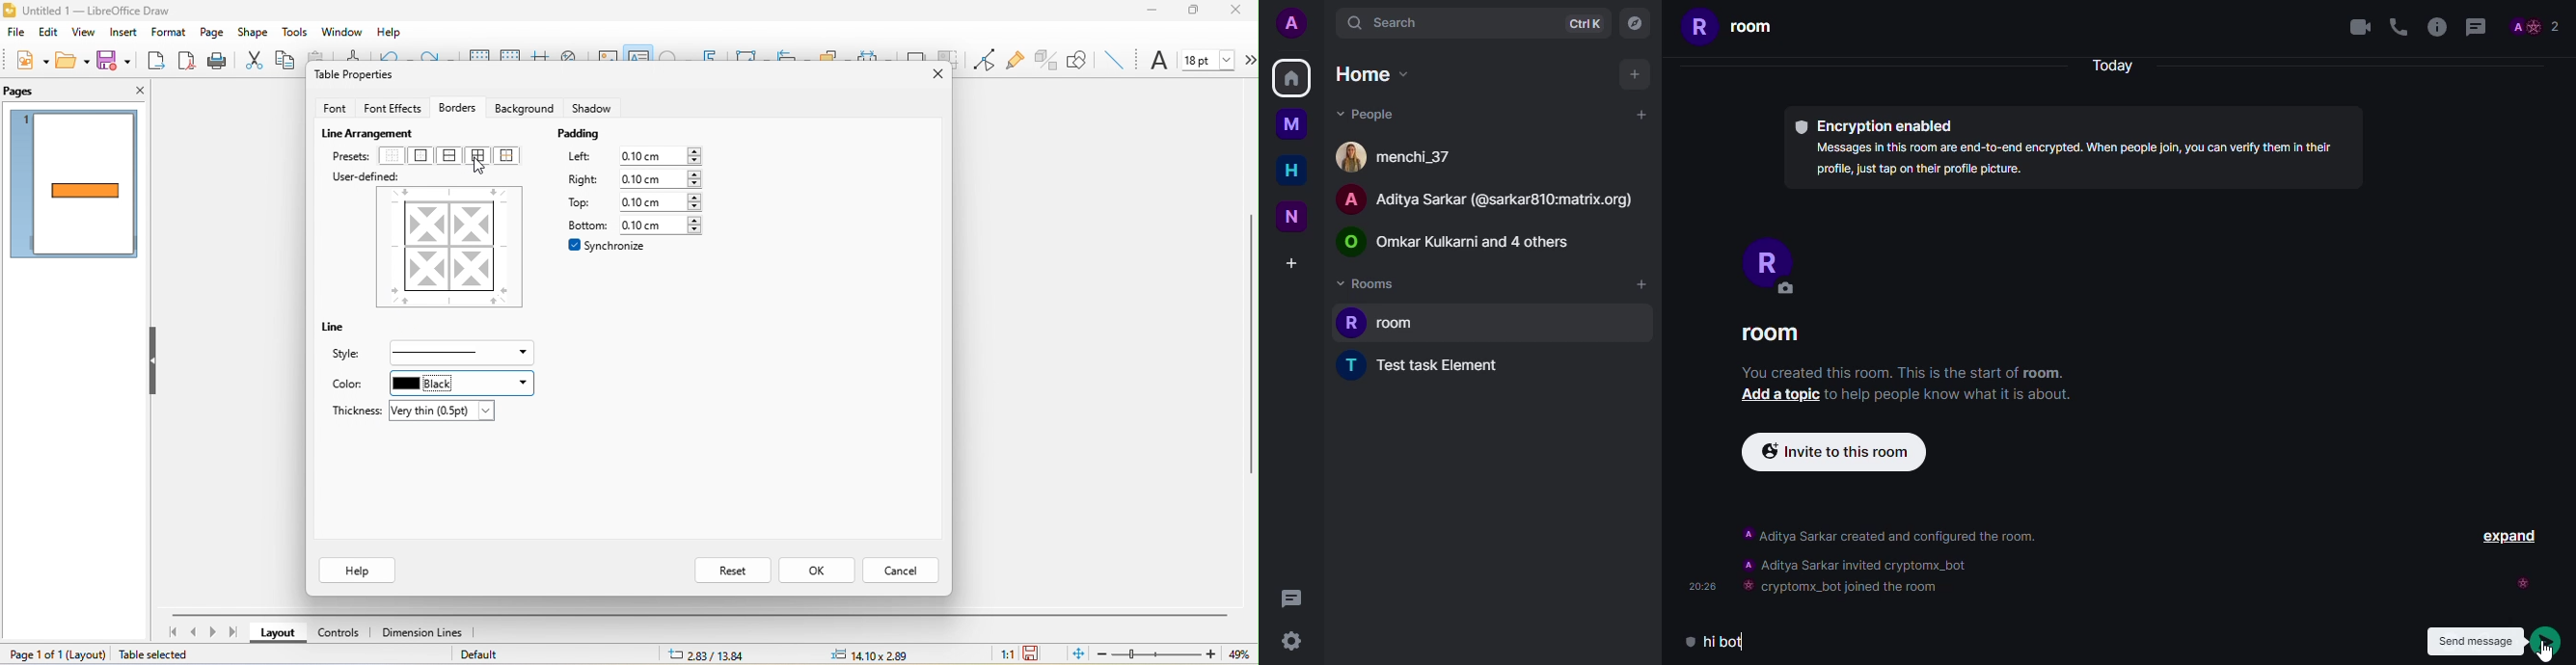  Describe the element at coordinates (662, 157) in the screenshot. I see `0.10 cm` at that location.